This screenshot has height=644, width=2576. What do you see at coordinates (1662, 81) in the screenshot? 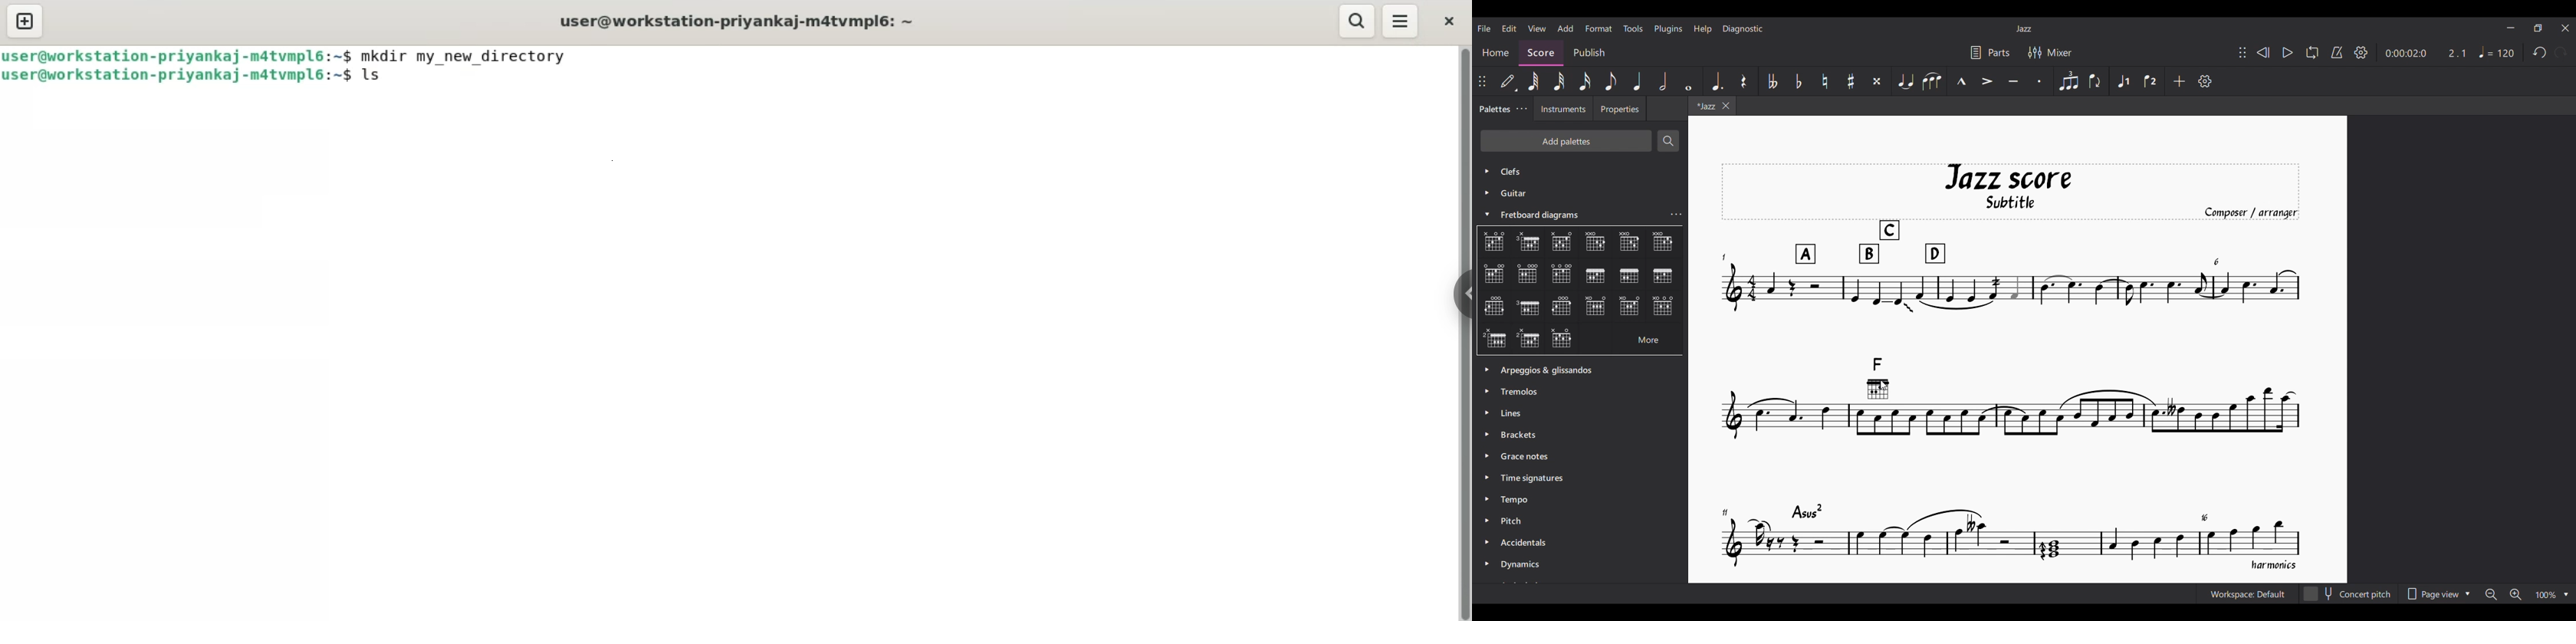
I see `Half note` at bounding box center [1662, 81].